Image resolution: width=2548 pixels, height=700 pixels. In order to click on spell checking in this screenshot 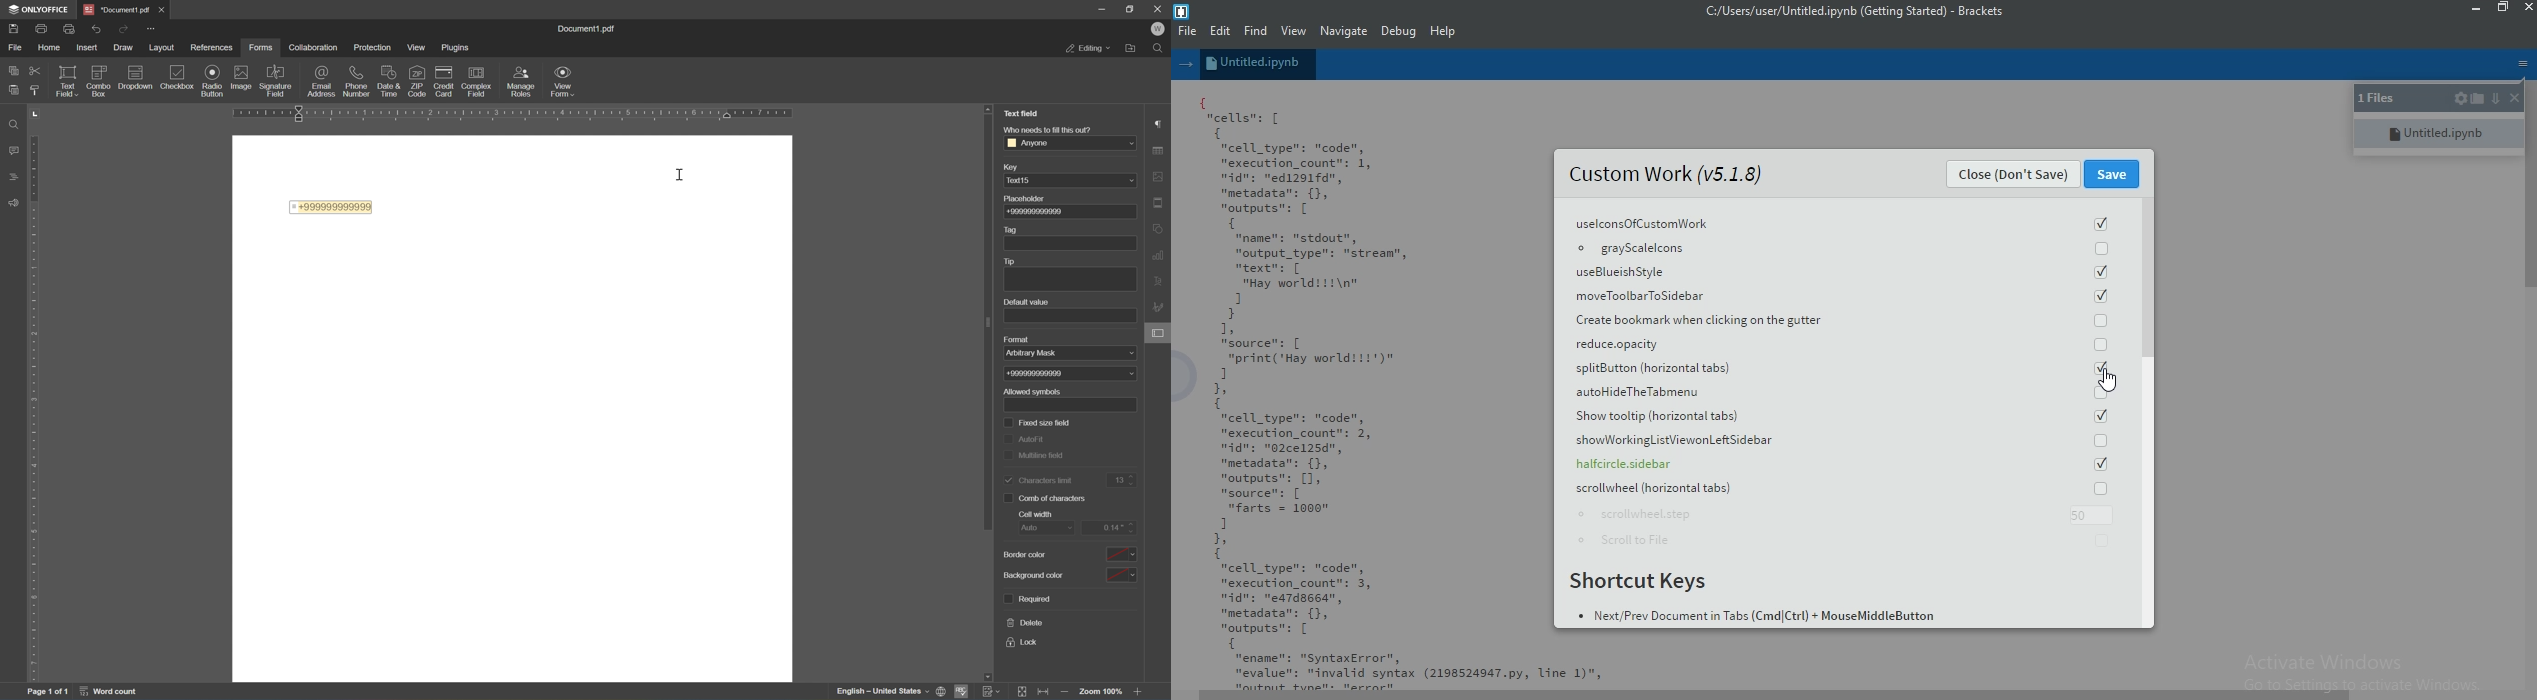, I will do `click(962, 692)`.